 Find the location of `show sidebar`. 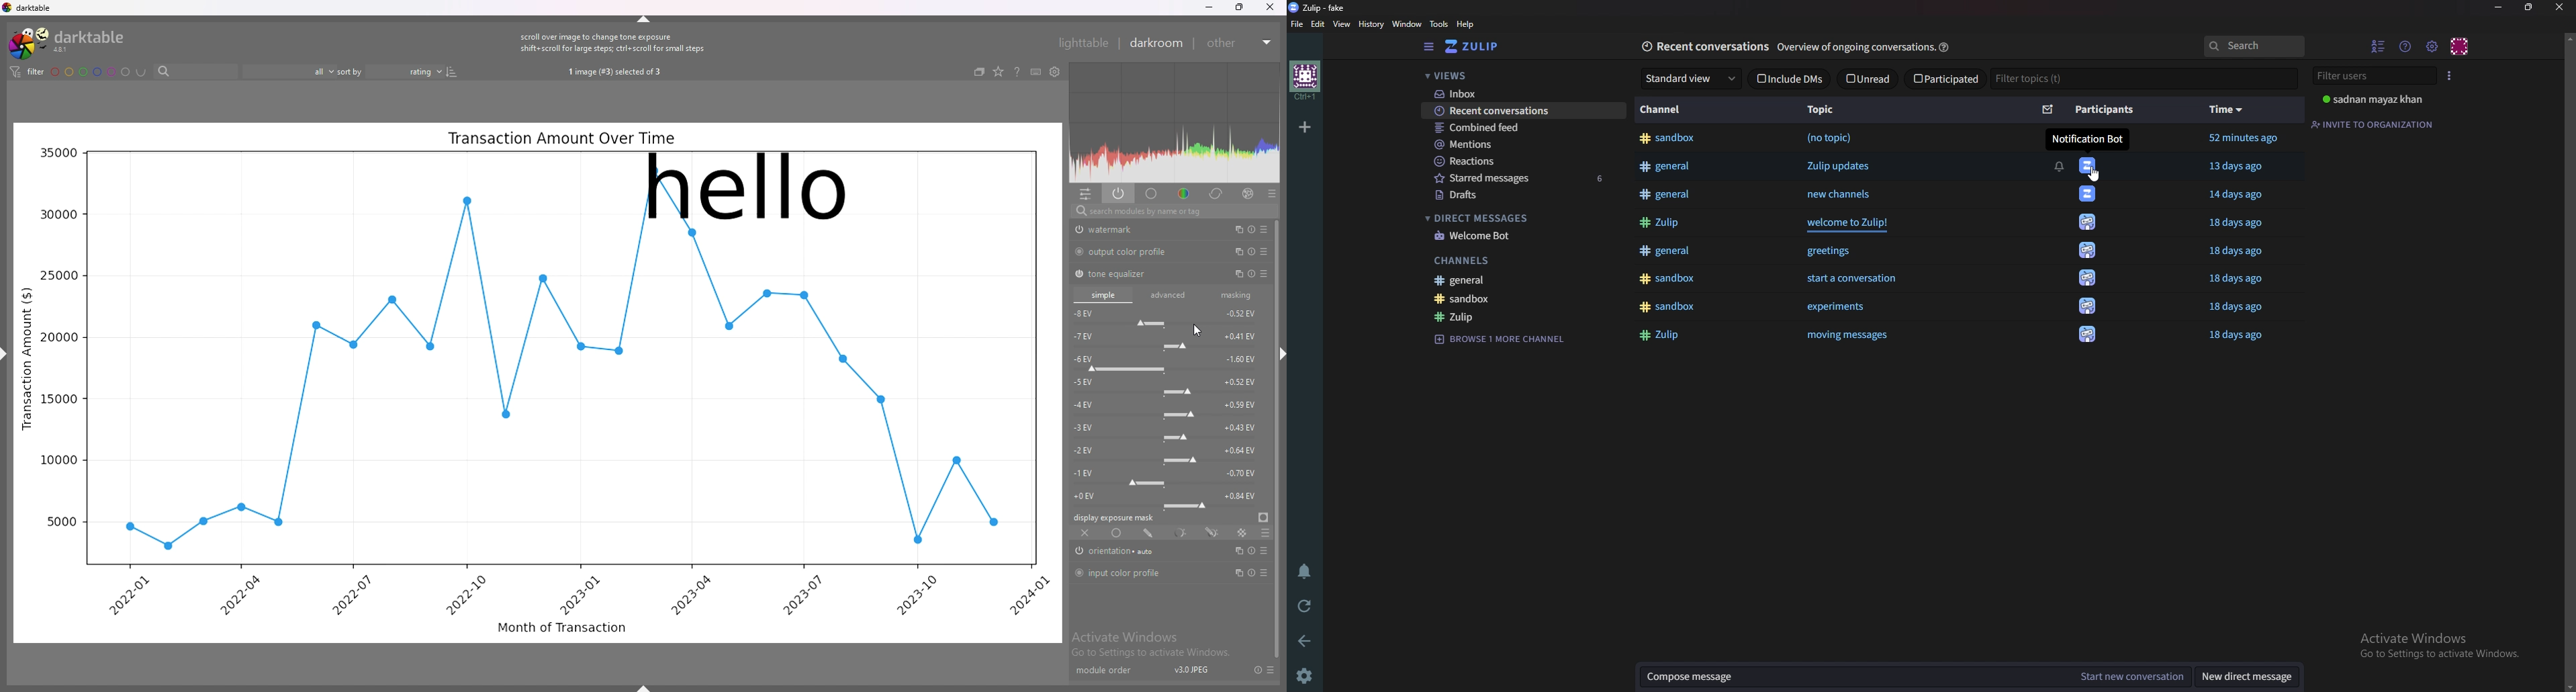

show sidebar is located at coordinates (645, 687).